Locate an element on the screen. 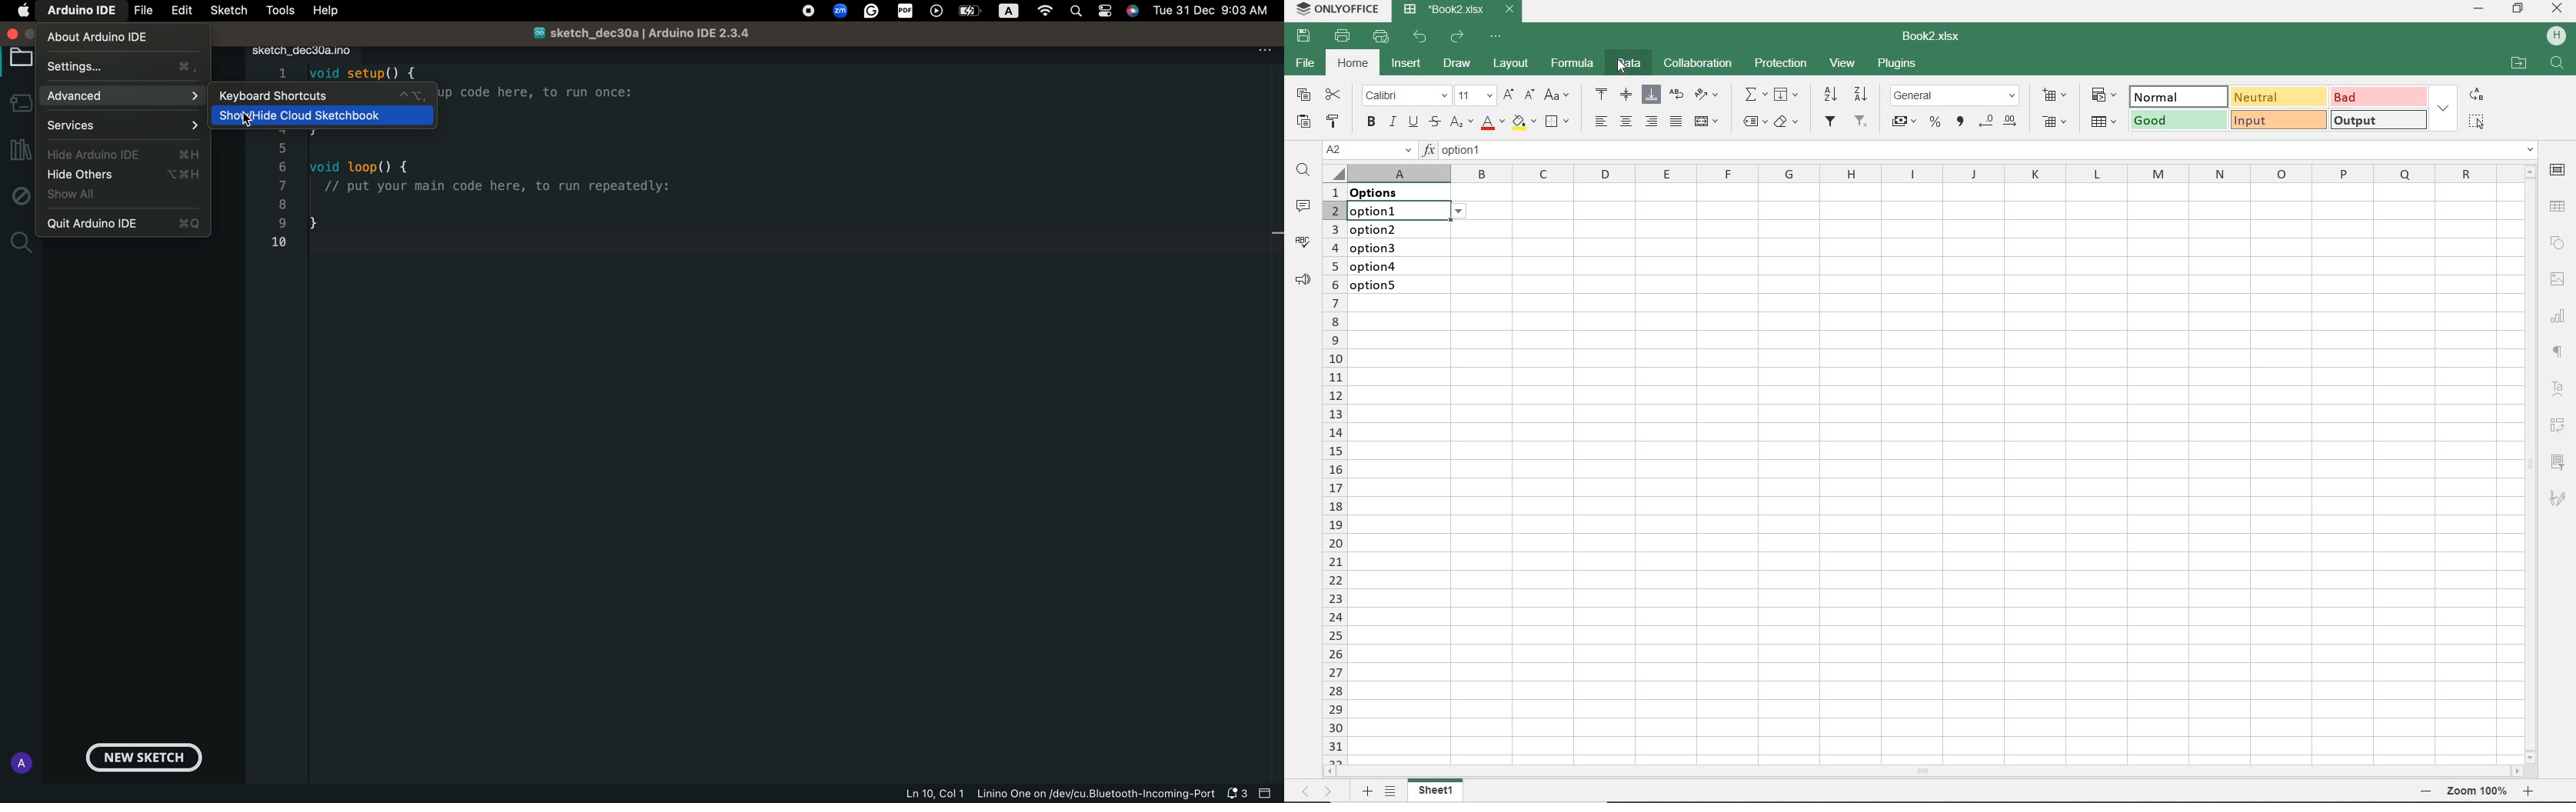  selected cell is located at coordinates (1401, 211).